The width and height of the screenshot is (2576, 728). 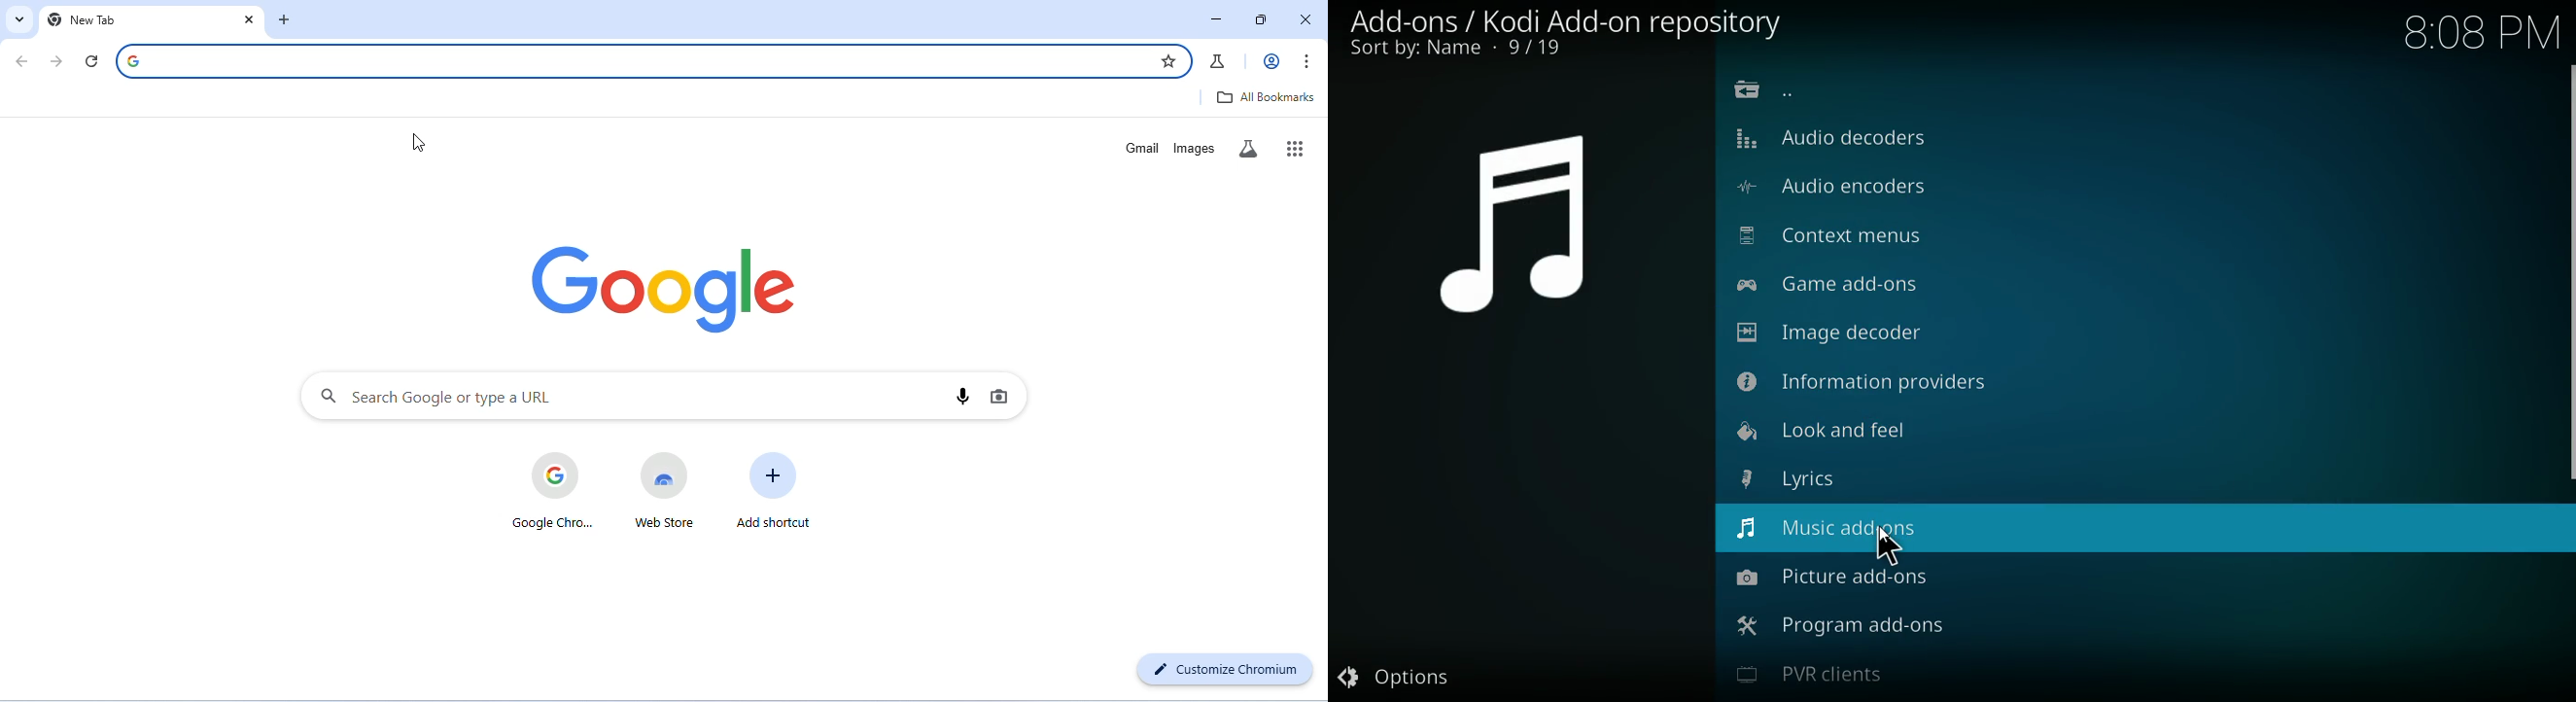 I want to click on Picture add-ons, so click(x=1836, y=575).